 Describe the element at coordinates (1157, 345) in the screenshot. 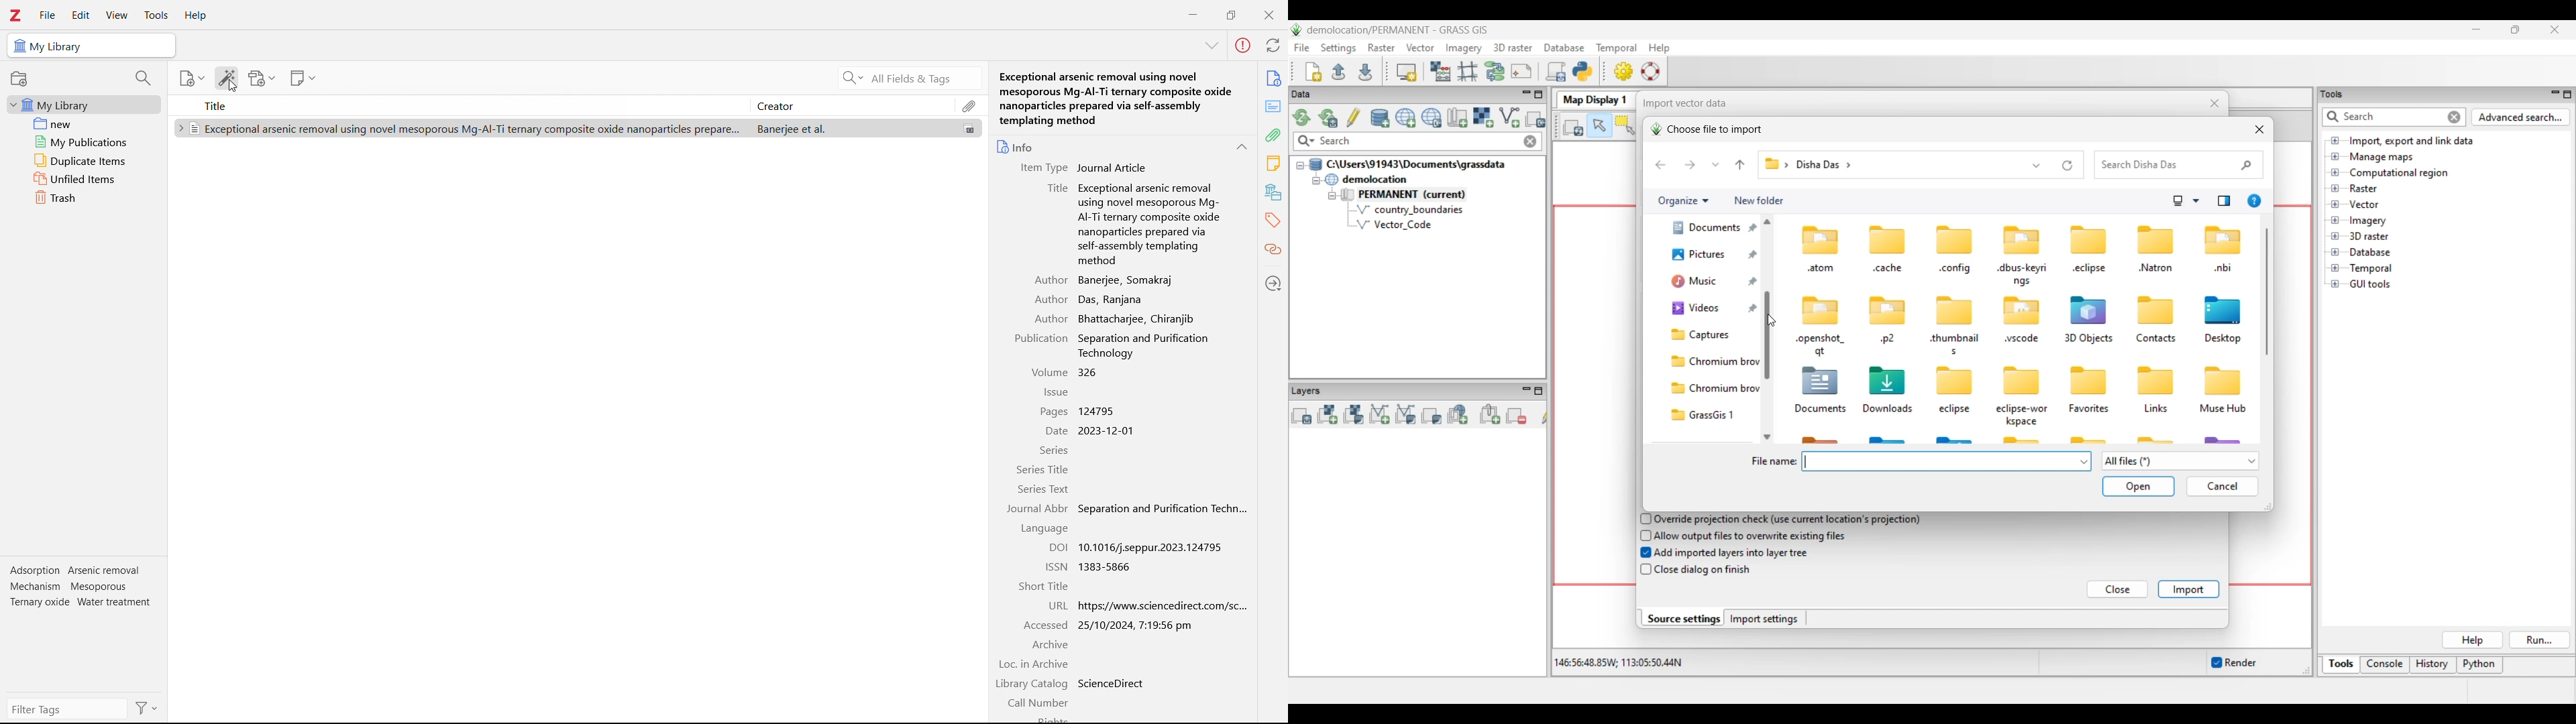

I see `Separation and purification technology` at that location.